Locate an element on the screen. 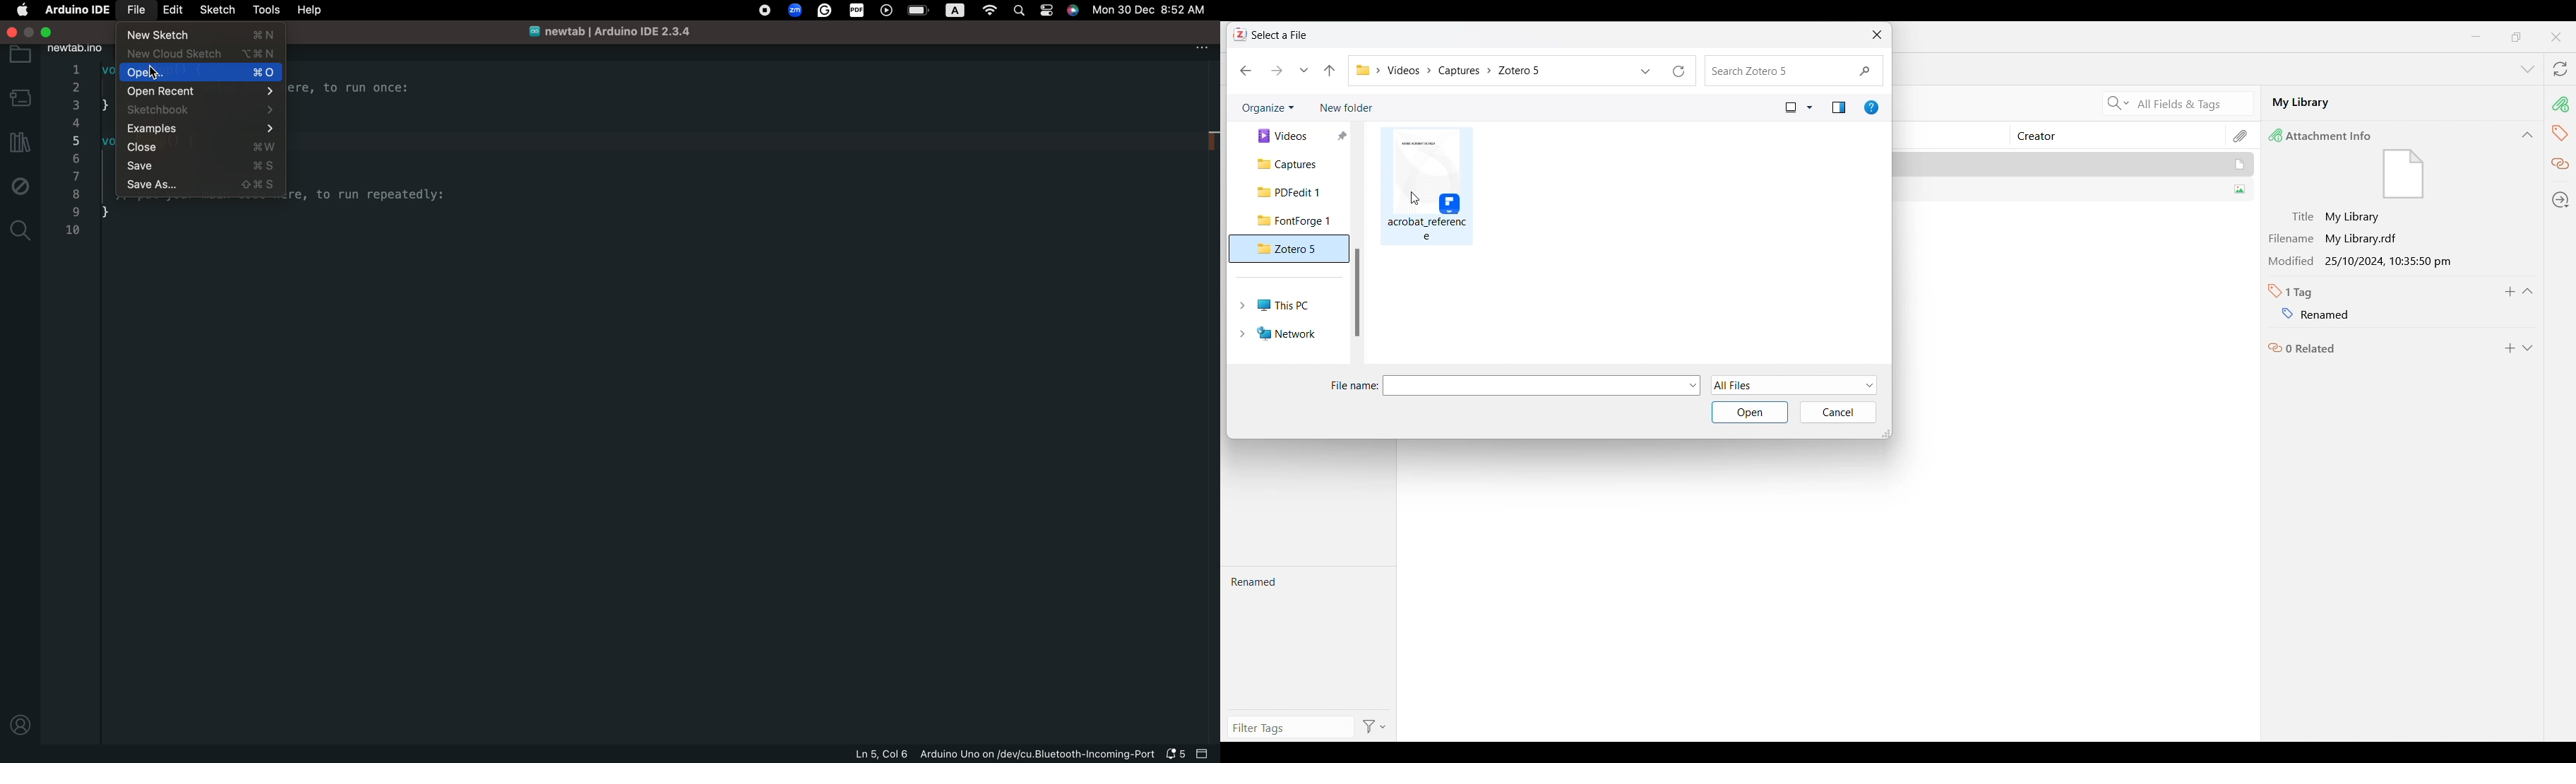  Collapse is located at coordinates (2527, 135).